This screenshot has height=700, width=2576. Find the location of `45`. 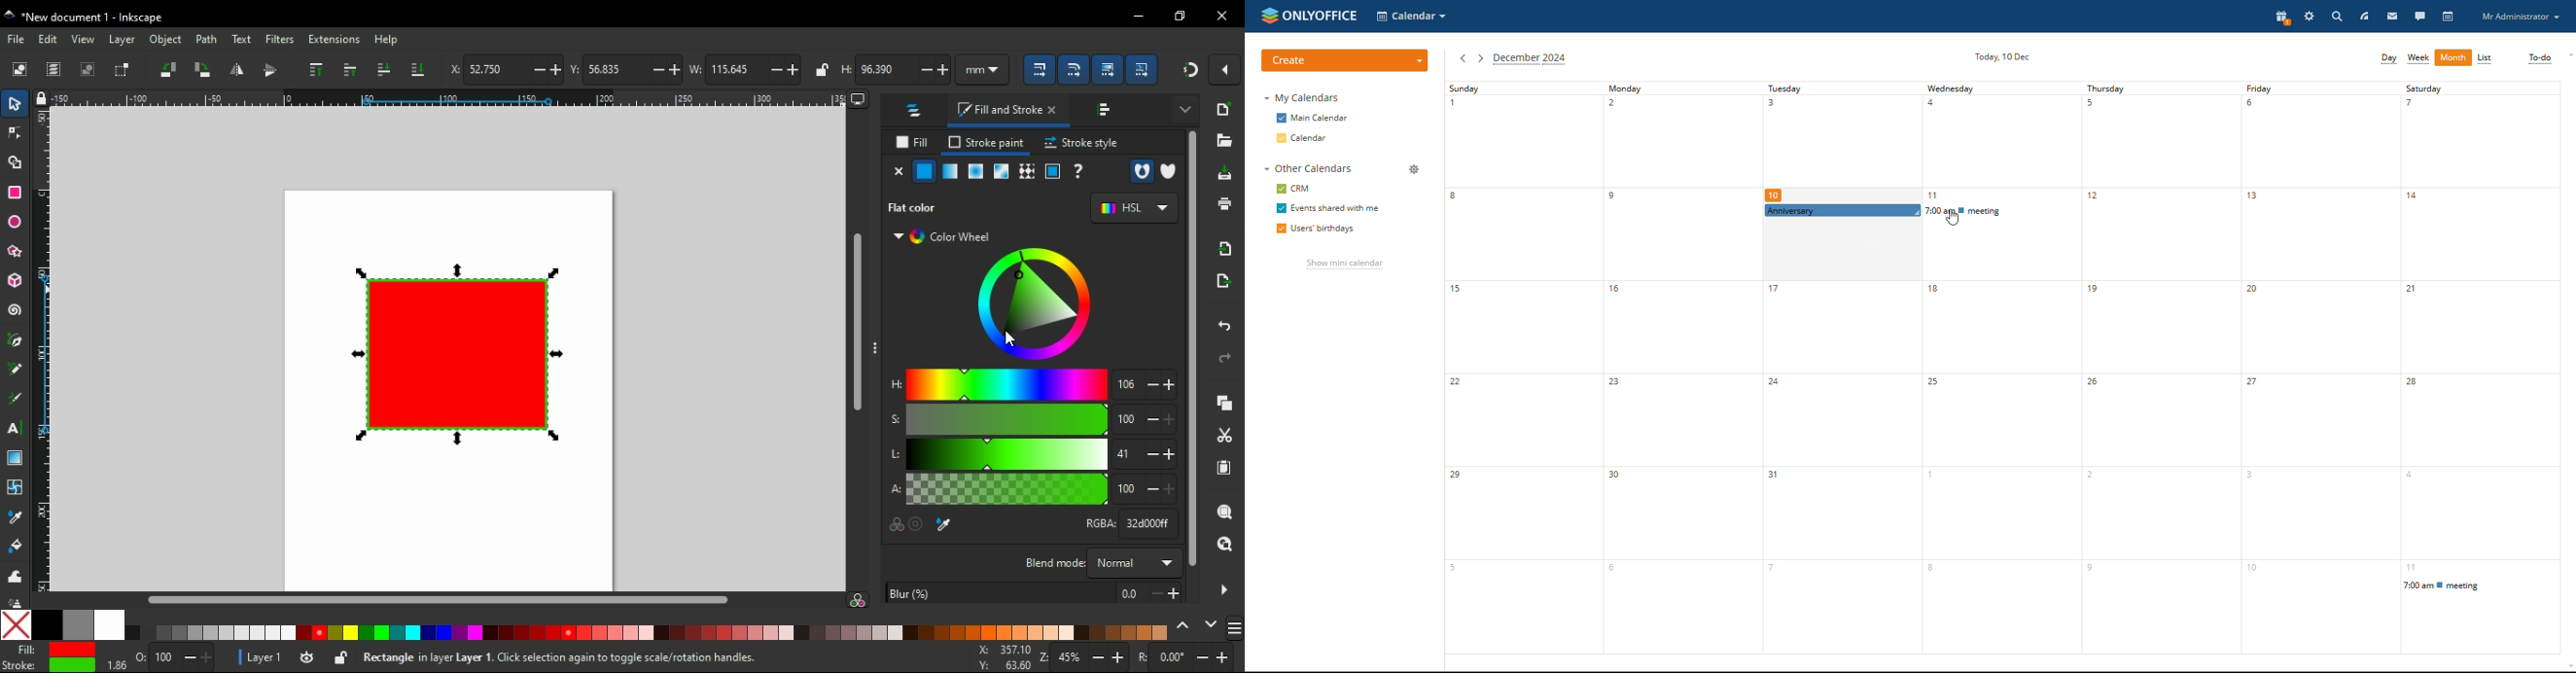

45 is located at coordinates (1071, 658).